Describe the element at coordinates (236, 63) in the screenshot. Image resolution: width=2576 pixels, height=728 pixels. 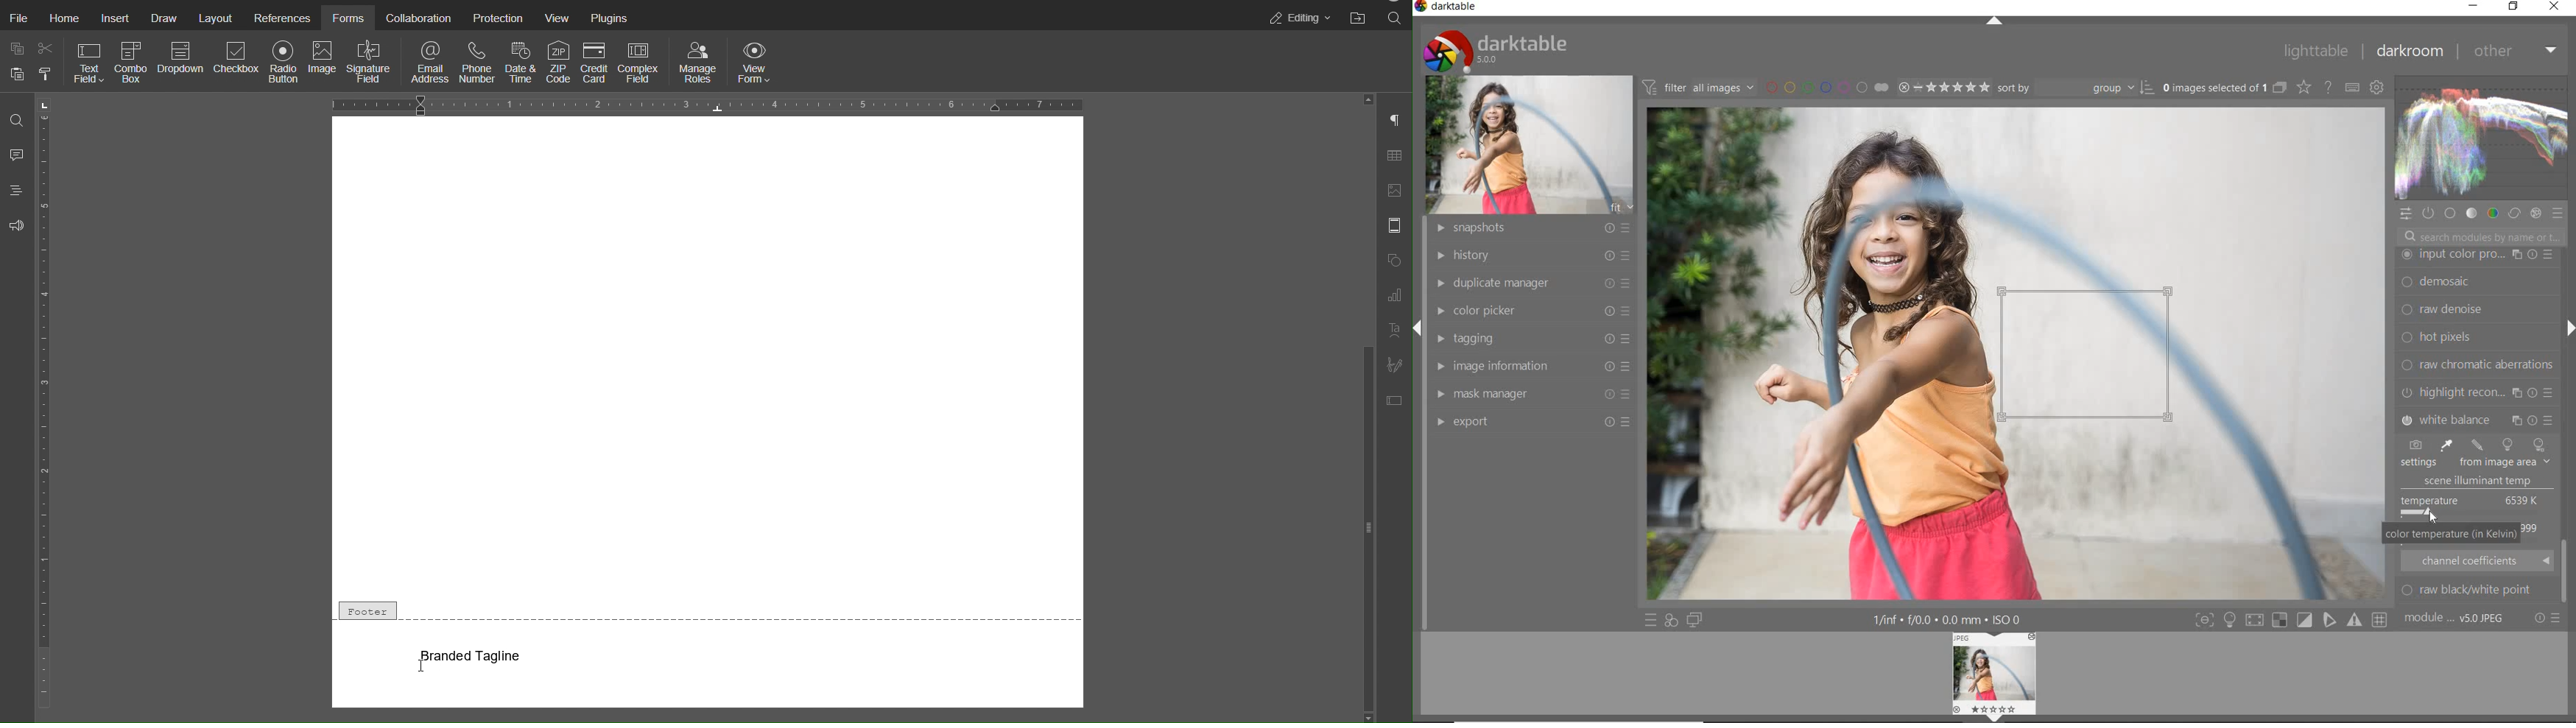
I see `Checkbox` at that location.